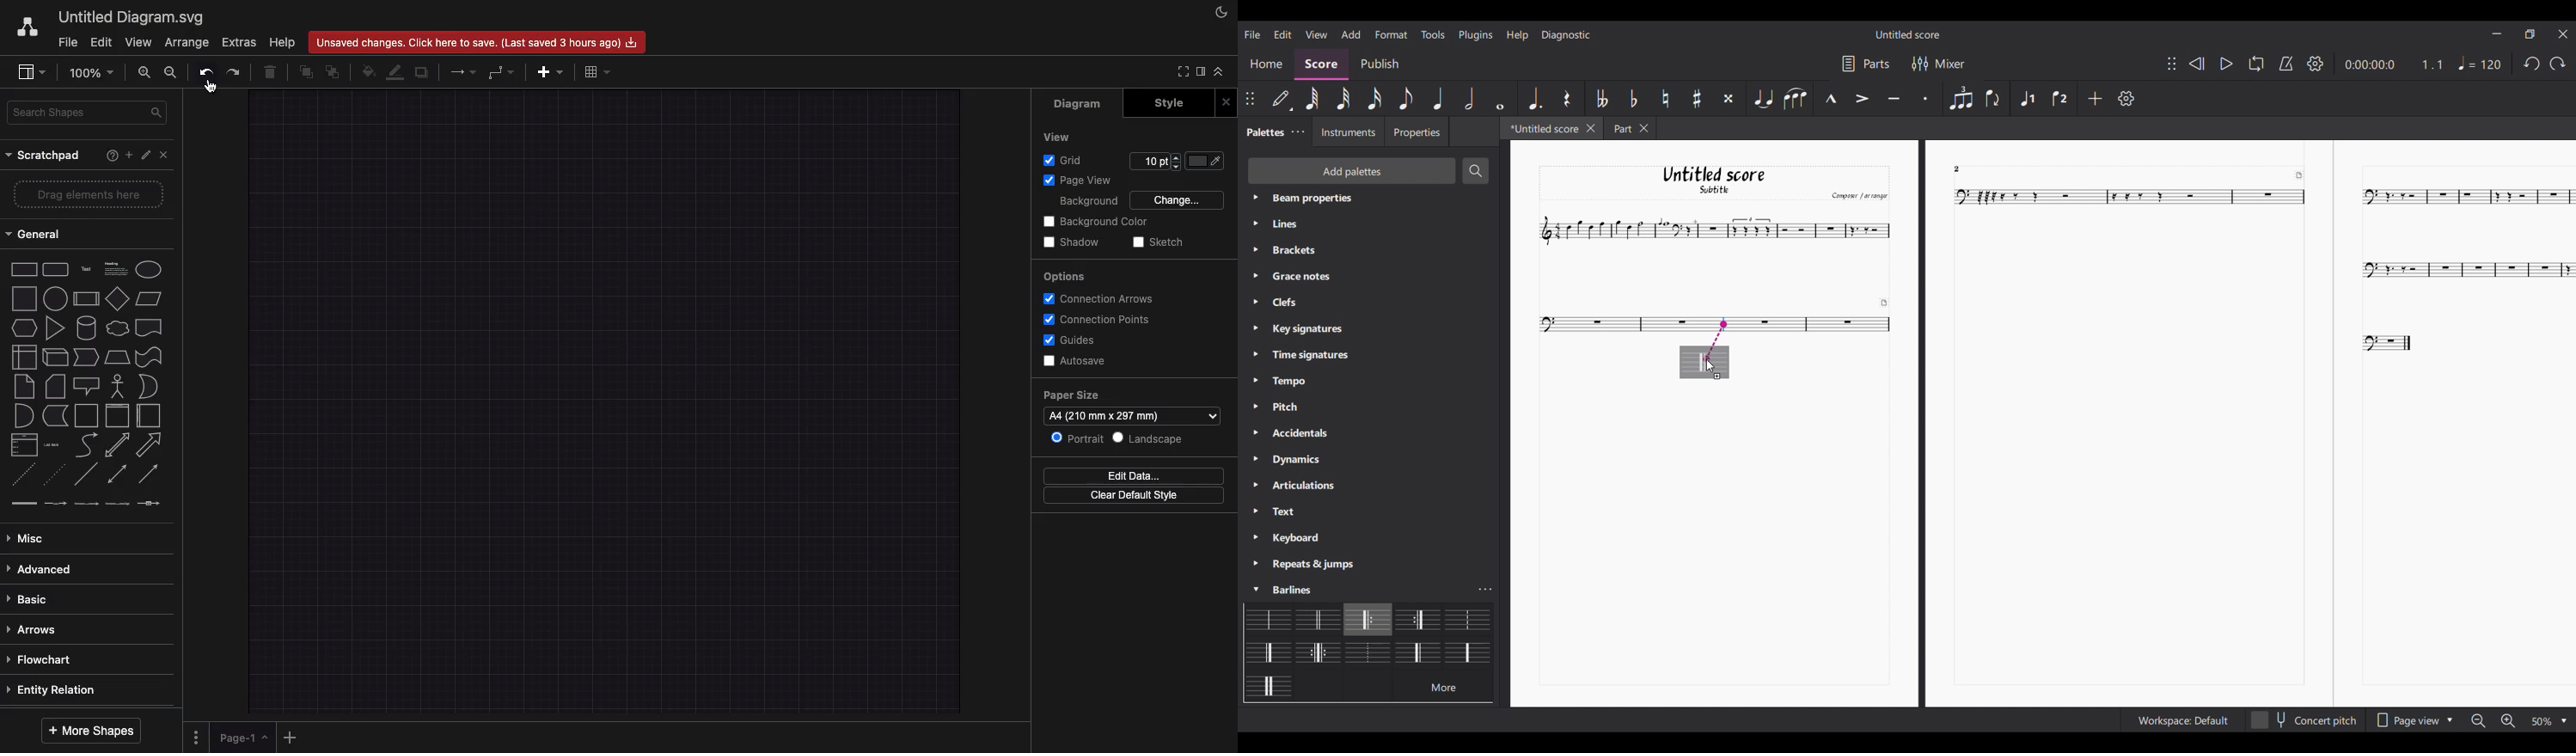 This screenshot has width=2576, height=756. Describe the element at coordinates (1264, 132) in the screenshot. I see `Current tab, palette` at that location.